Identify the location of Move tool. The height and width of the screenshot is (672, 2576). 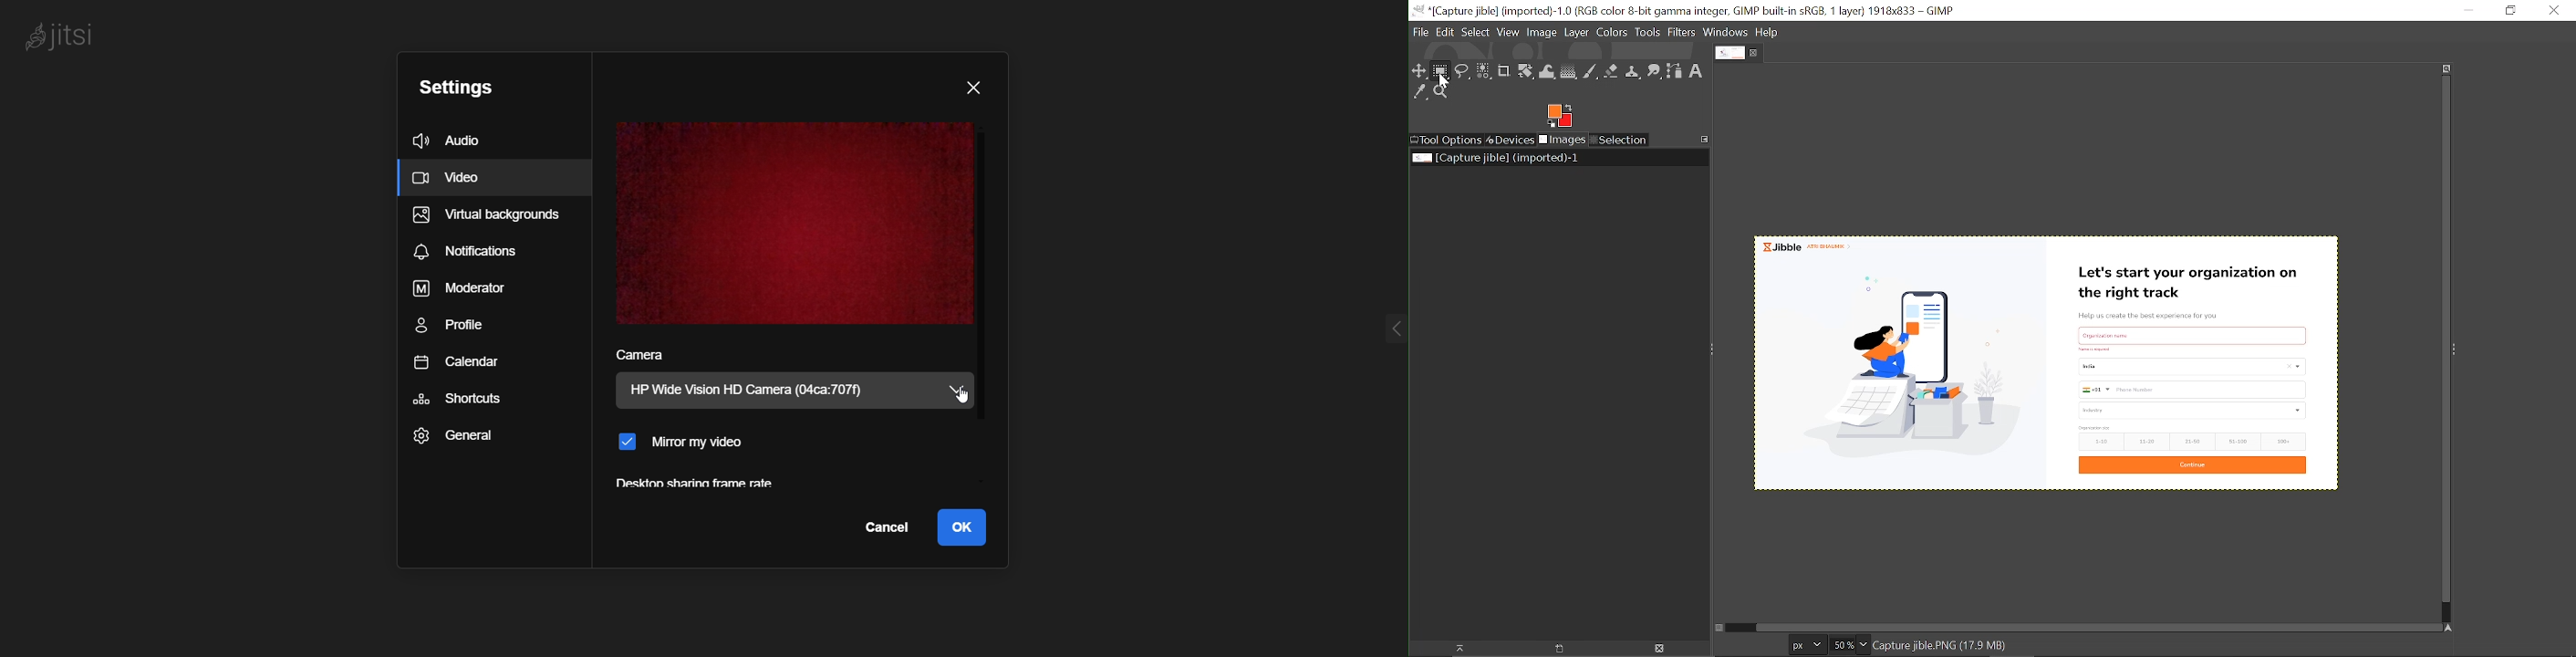
(1420, 72).